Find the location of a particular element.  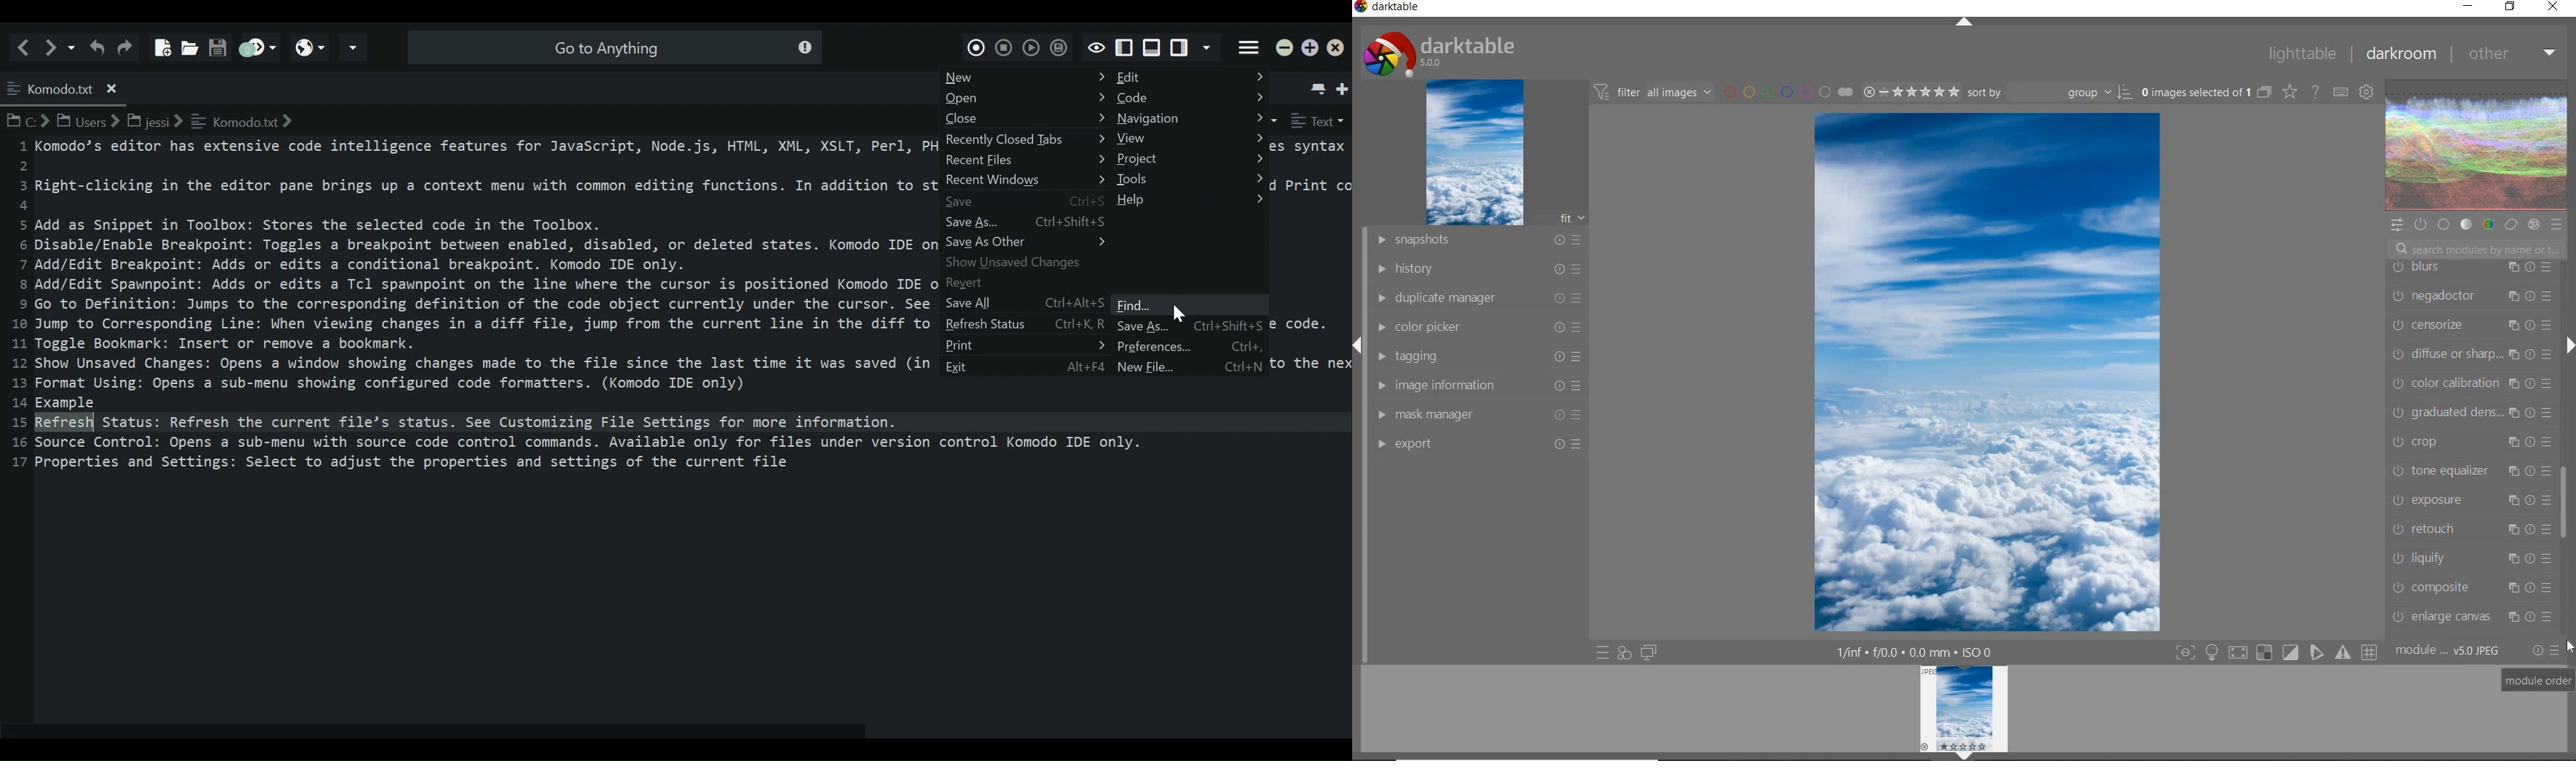

QUICK ACCESS PANEL is located at coordinates (2396, 223).